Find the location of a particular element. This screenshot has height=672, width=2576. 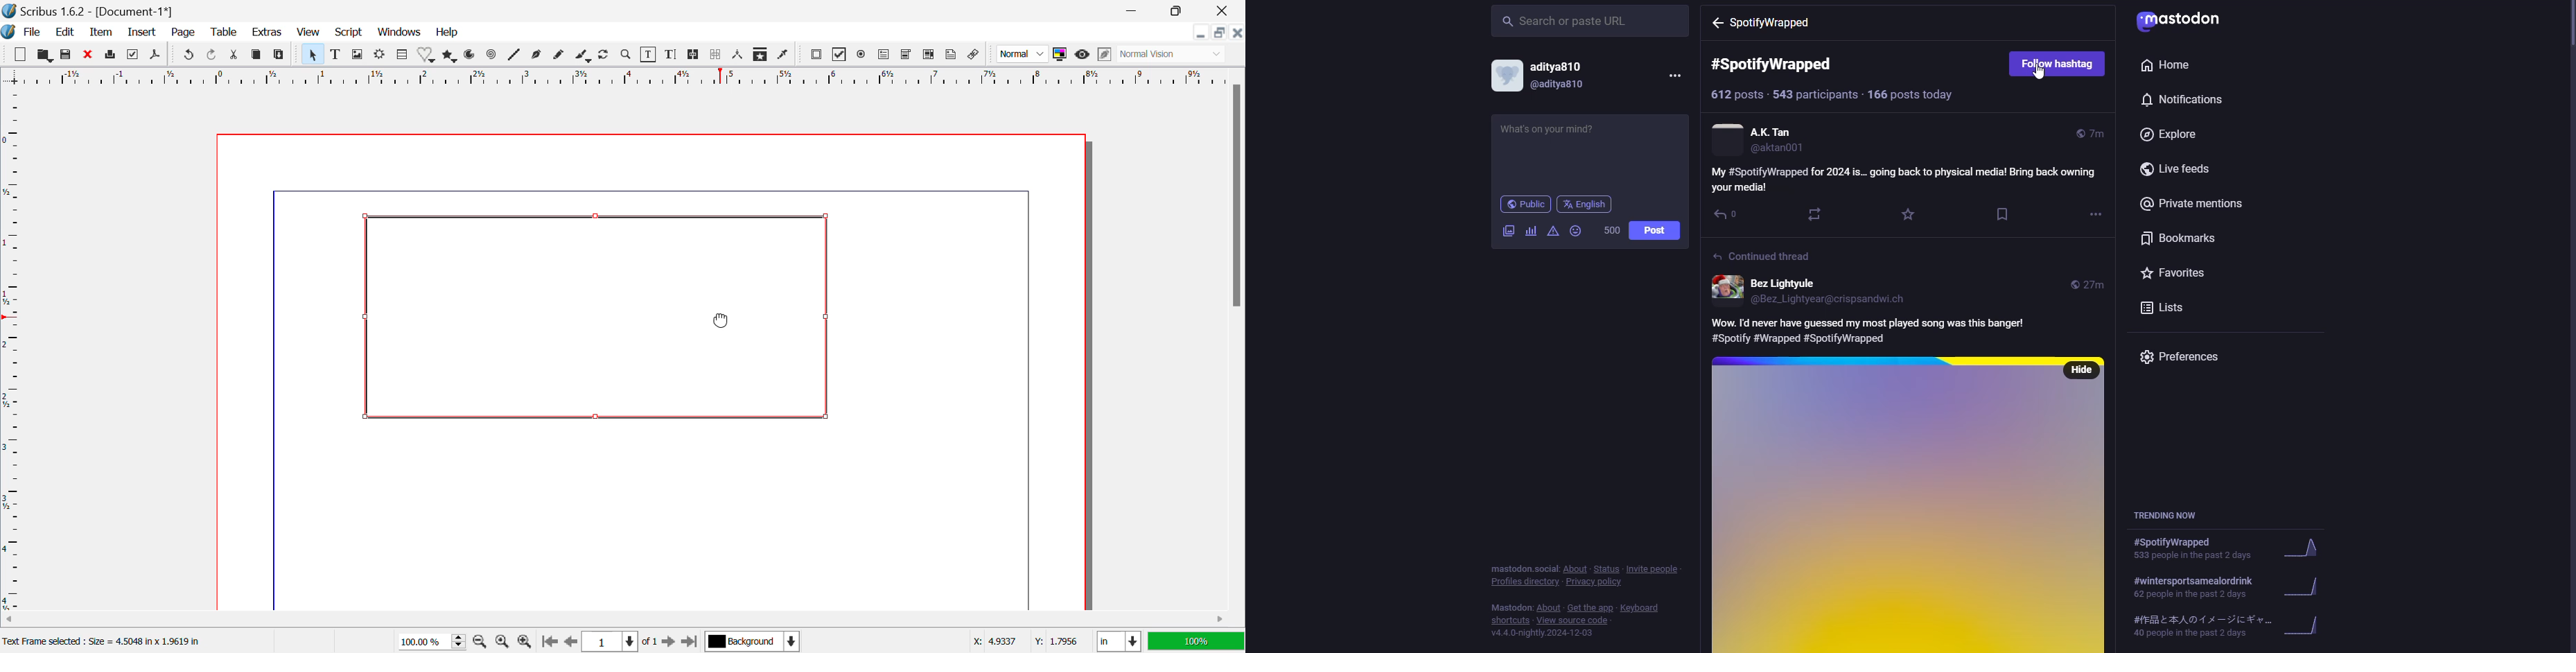

english is located at coordinates (1588, 204).